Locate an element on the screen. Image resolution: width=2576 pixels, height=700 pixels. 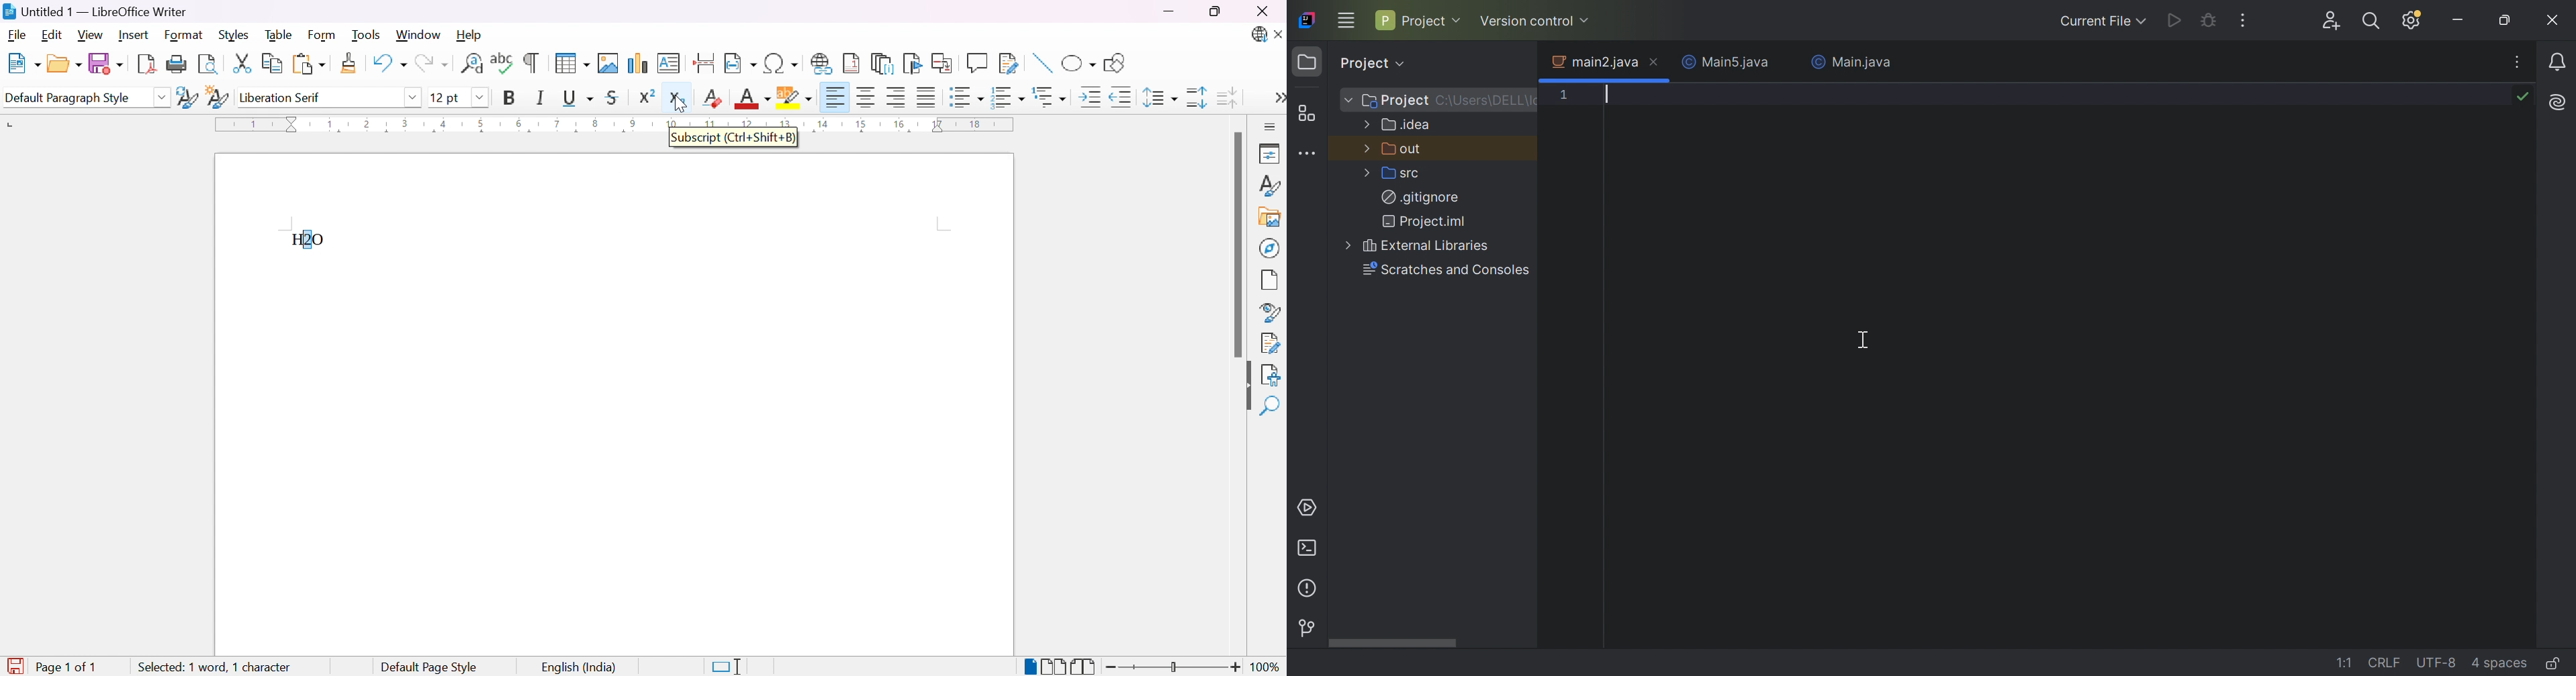
Check spelling is located at coordinates (503, 63).